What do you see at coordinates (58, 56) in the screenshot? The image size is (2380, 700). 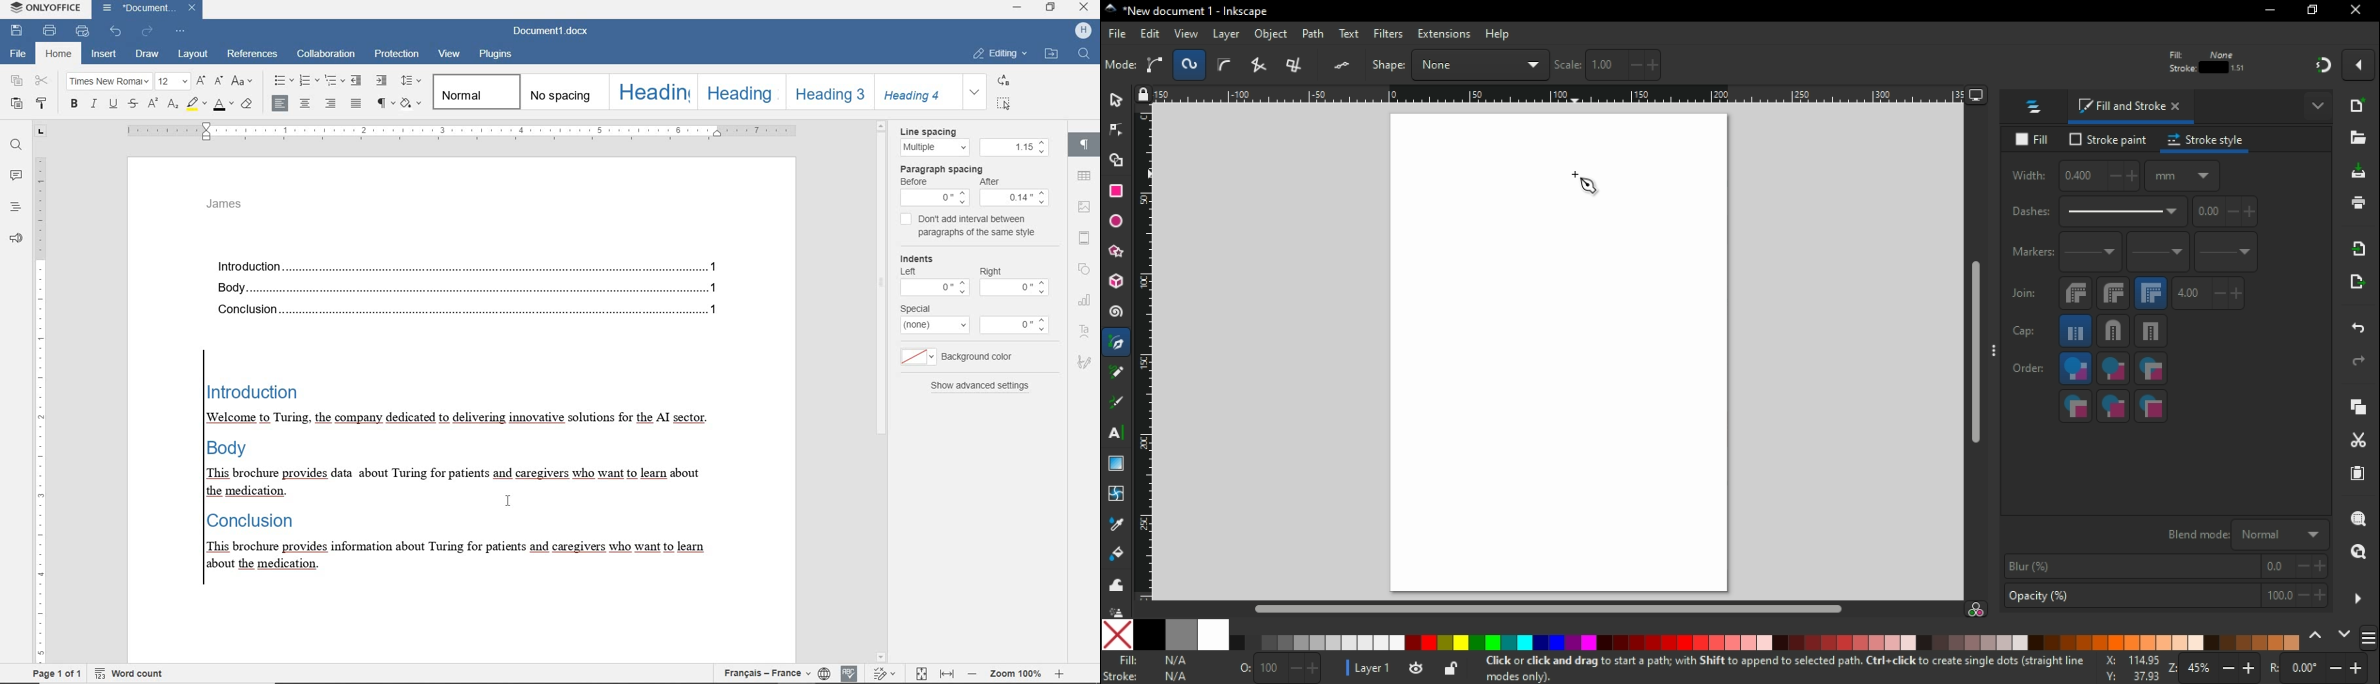 I see `home` at bounding box center [58, 56].